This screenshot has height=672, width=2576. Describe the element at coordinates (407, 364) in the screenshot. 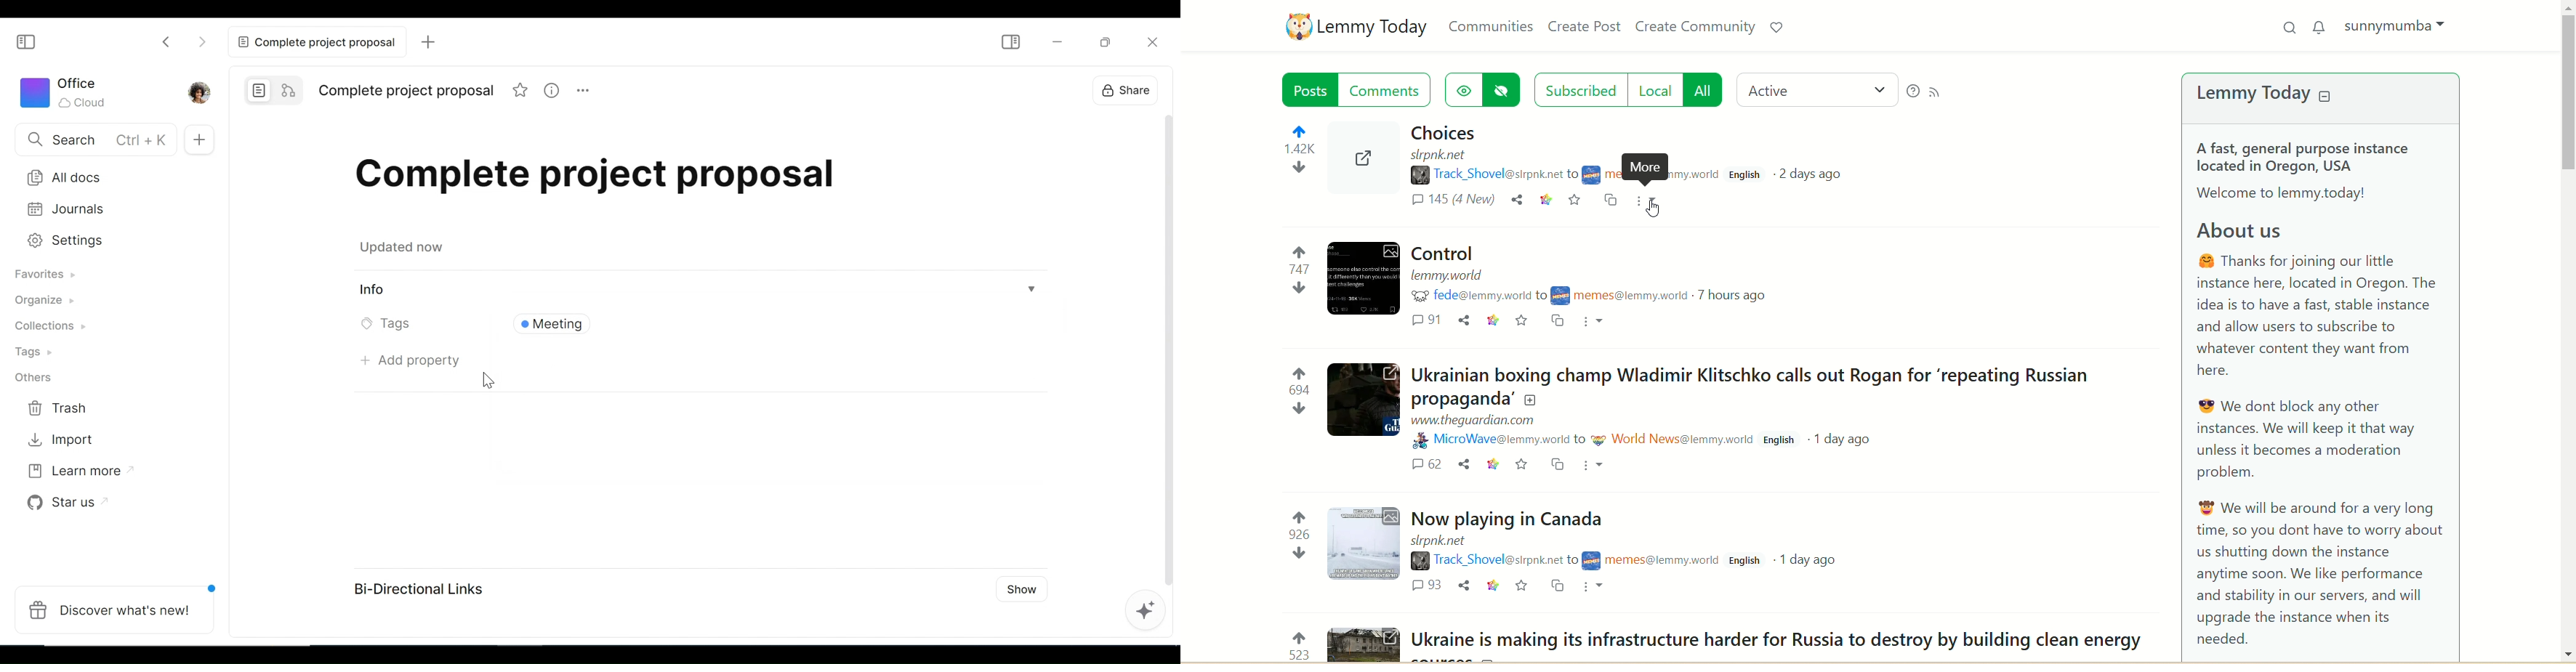

I see `Add property` at that location.